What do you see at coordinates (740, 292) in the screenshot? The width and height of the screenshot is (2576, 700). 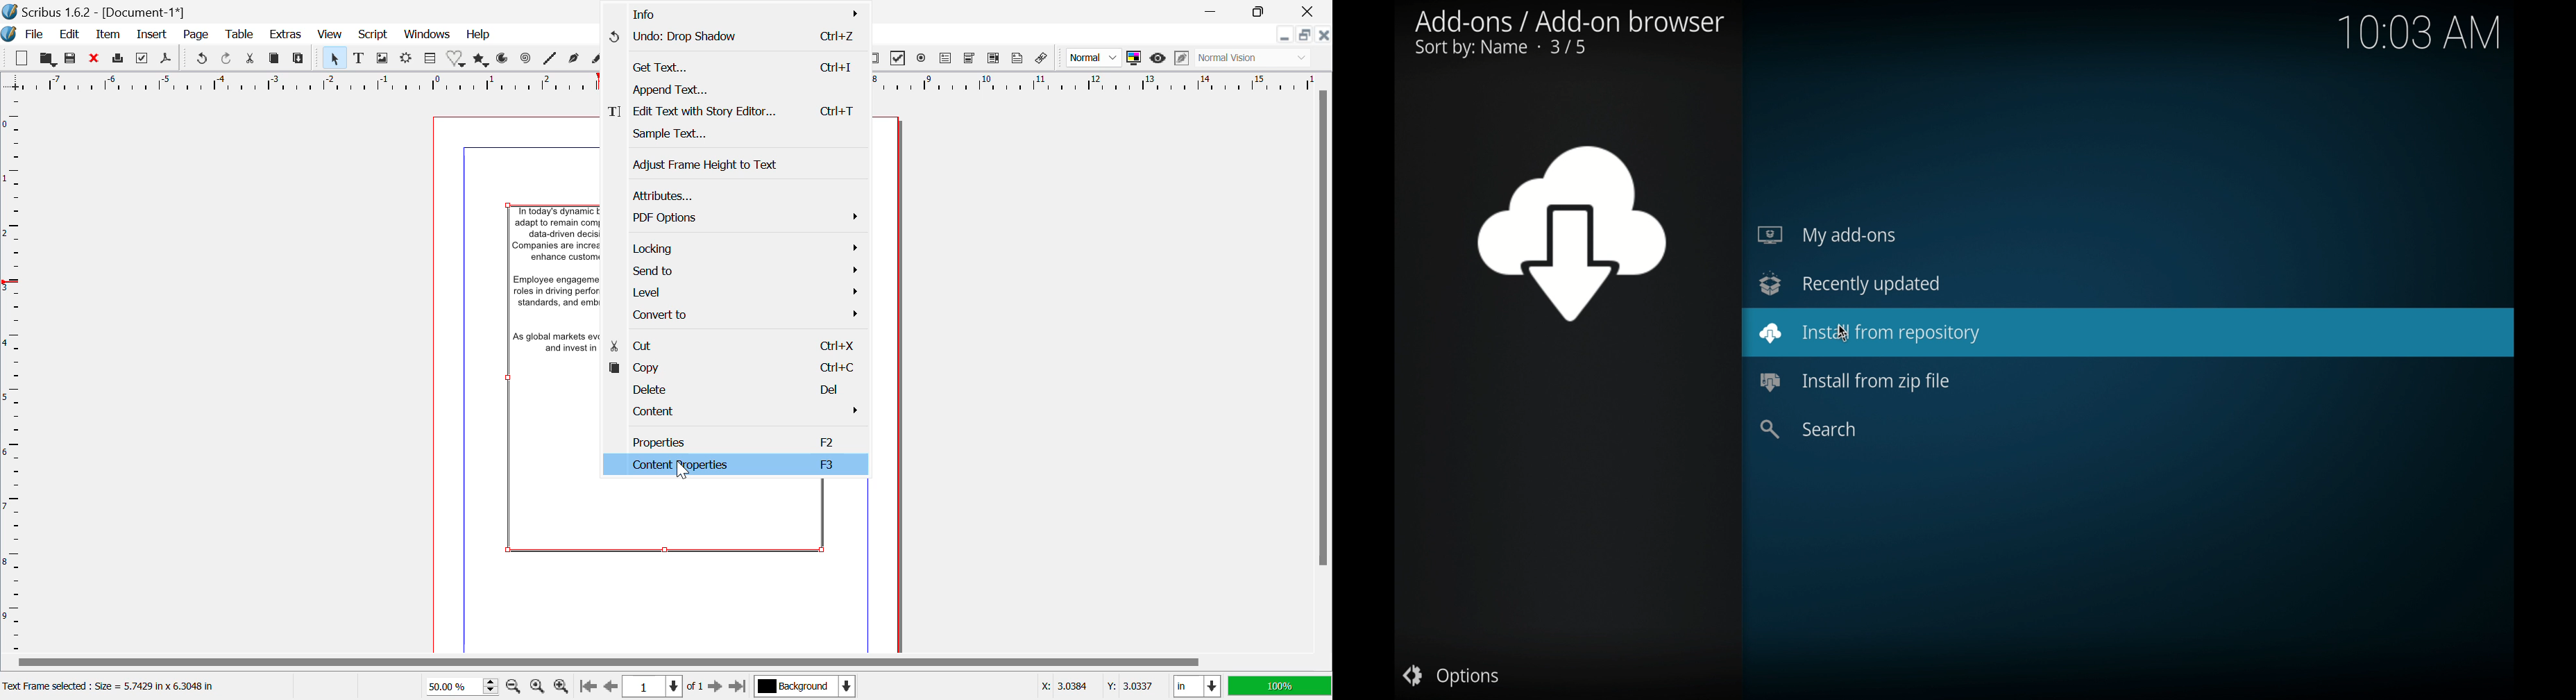 I see `Level` at bounding box center [740, 292].